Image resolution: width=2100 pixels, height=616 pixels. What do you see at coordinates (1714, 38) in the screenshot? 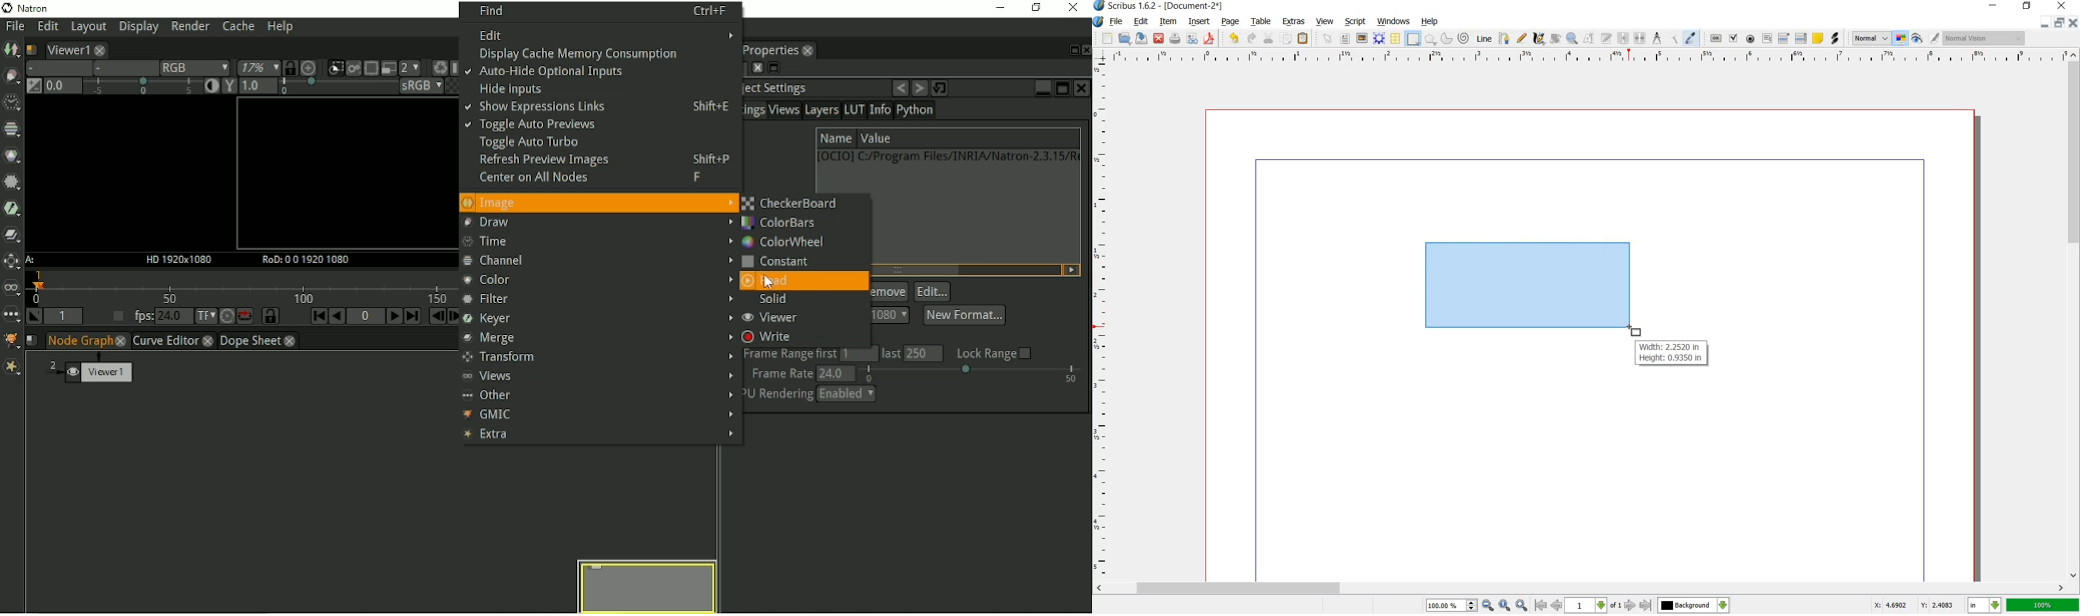
I see `PDF PUSH BUTTON` at bounding box center [1714, 38].